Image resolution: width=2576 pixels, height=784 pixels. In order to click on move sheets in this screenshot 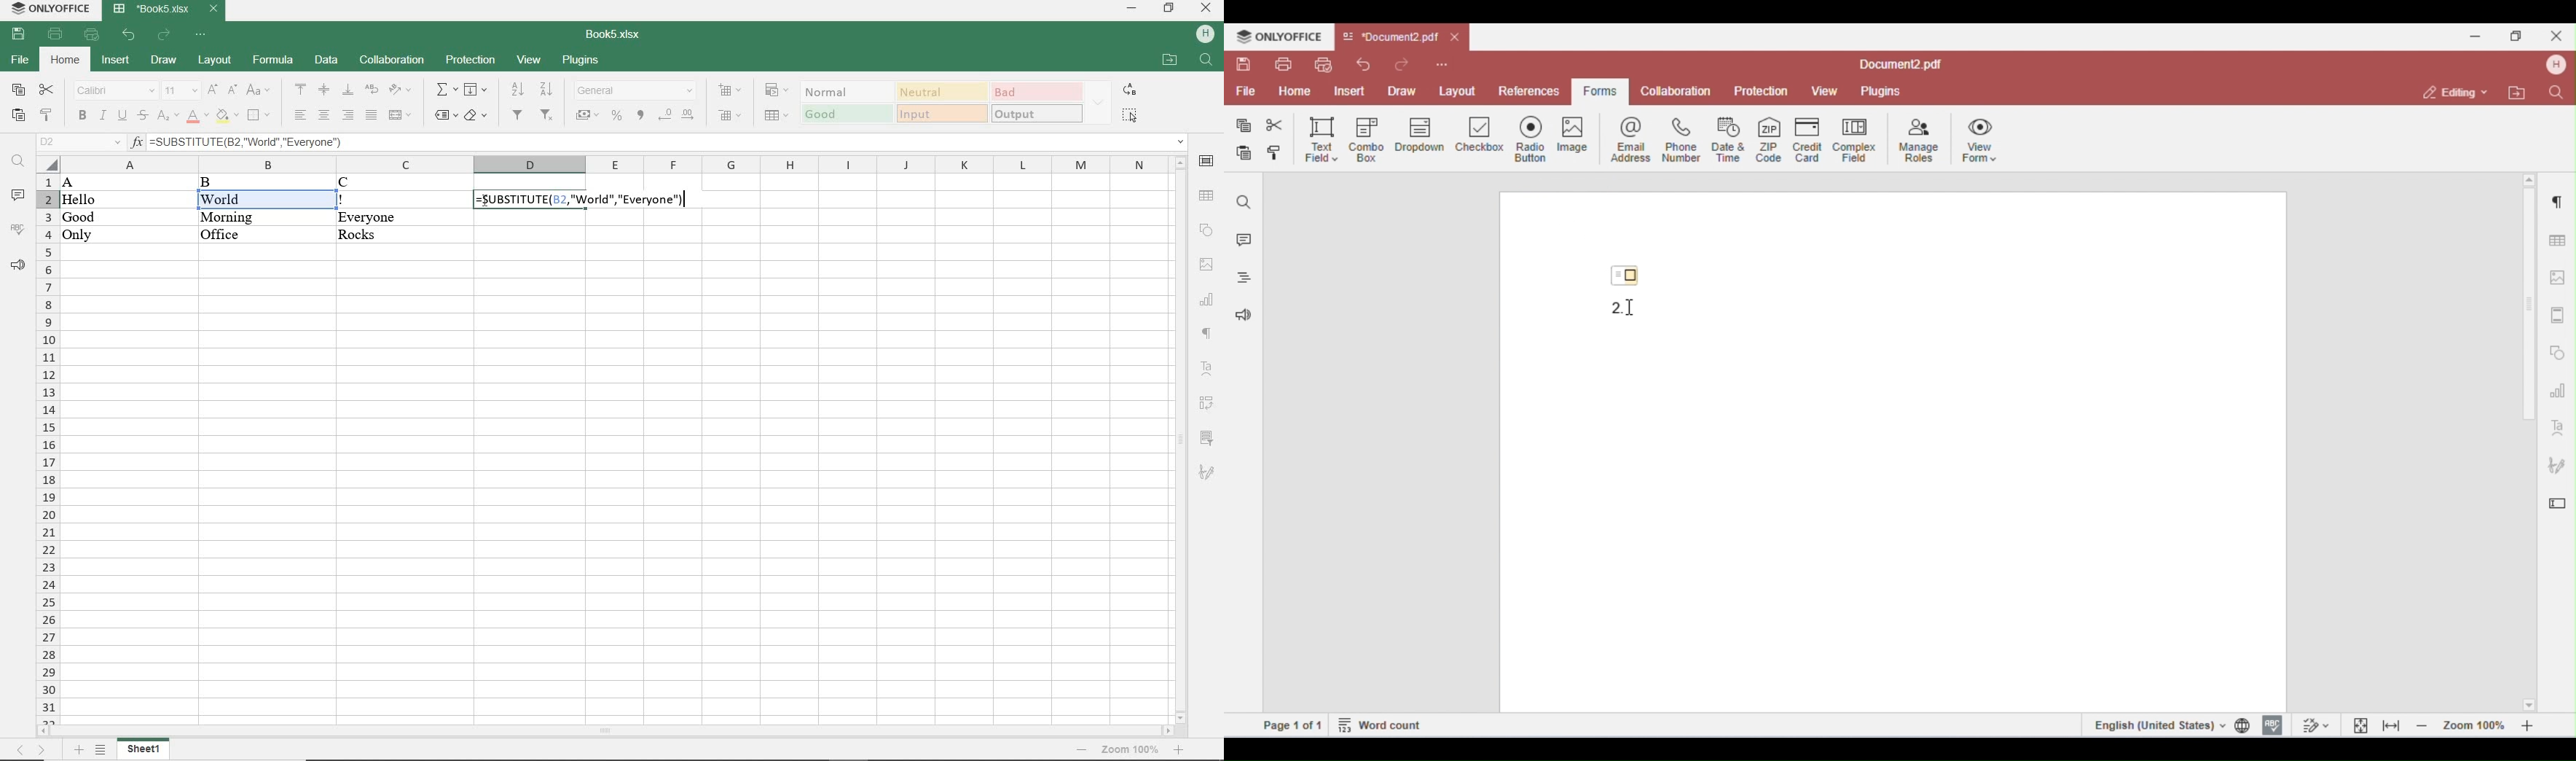, I will do `click(36, 750)`.